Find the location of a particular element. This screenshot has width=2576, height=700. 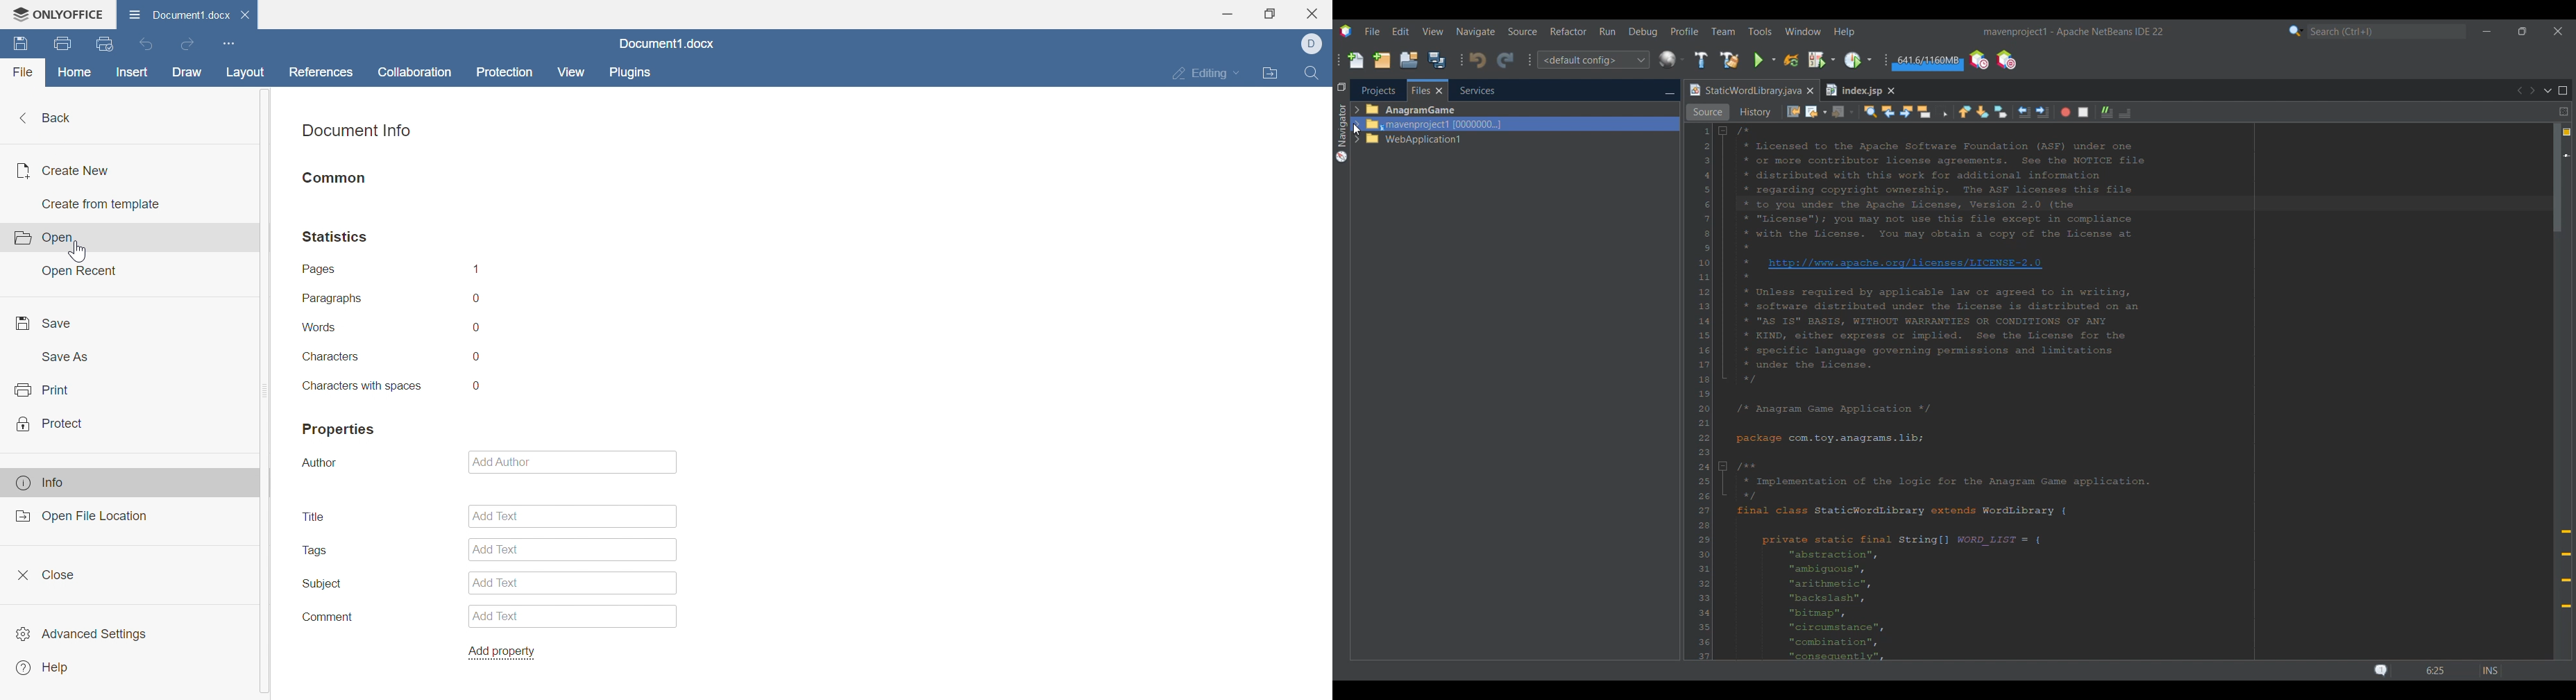

Debug menu is located at coordinates (1643, 32).